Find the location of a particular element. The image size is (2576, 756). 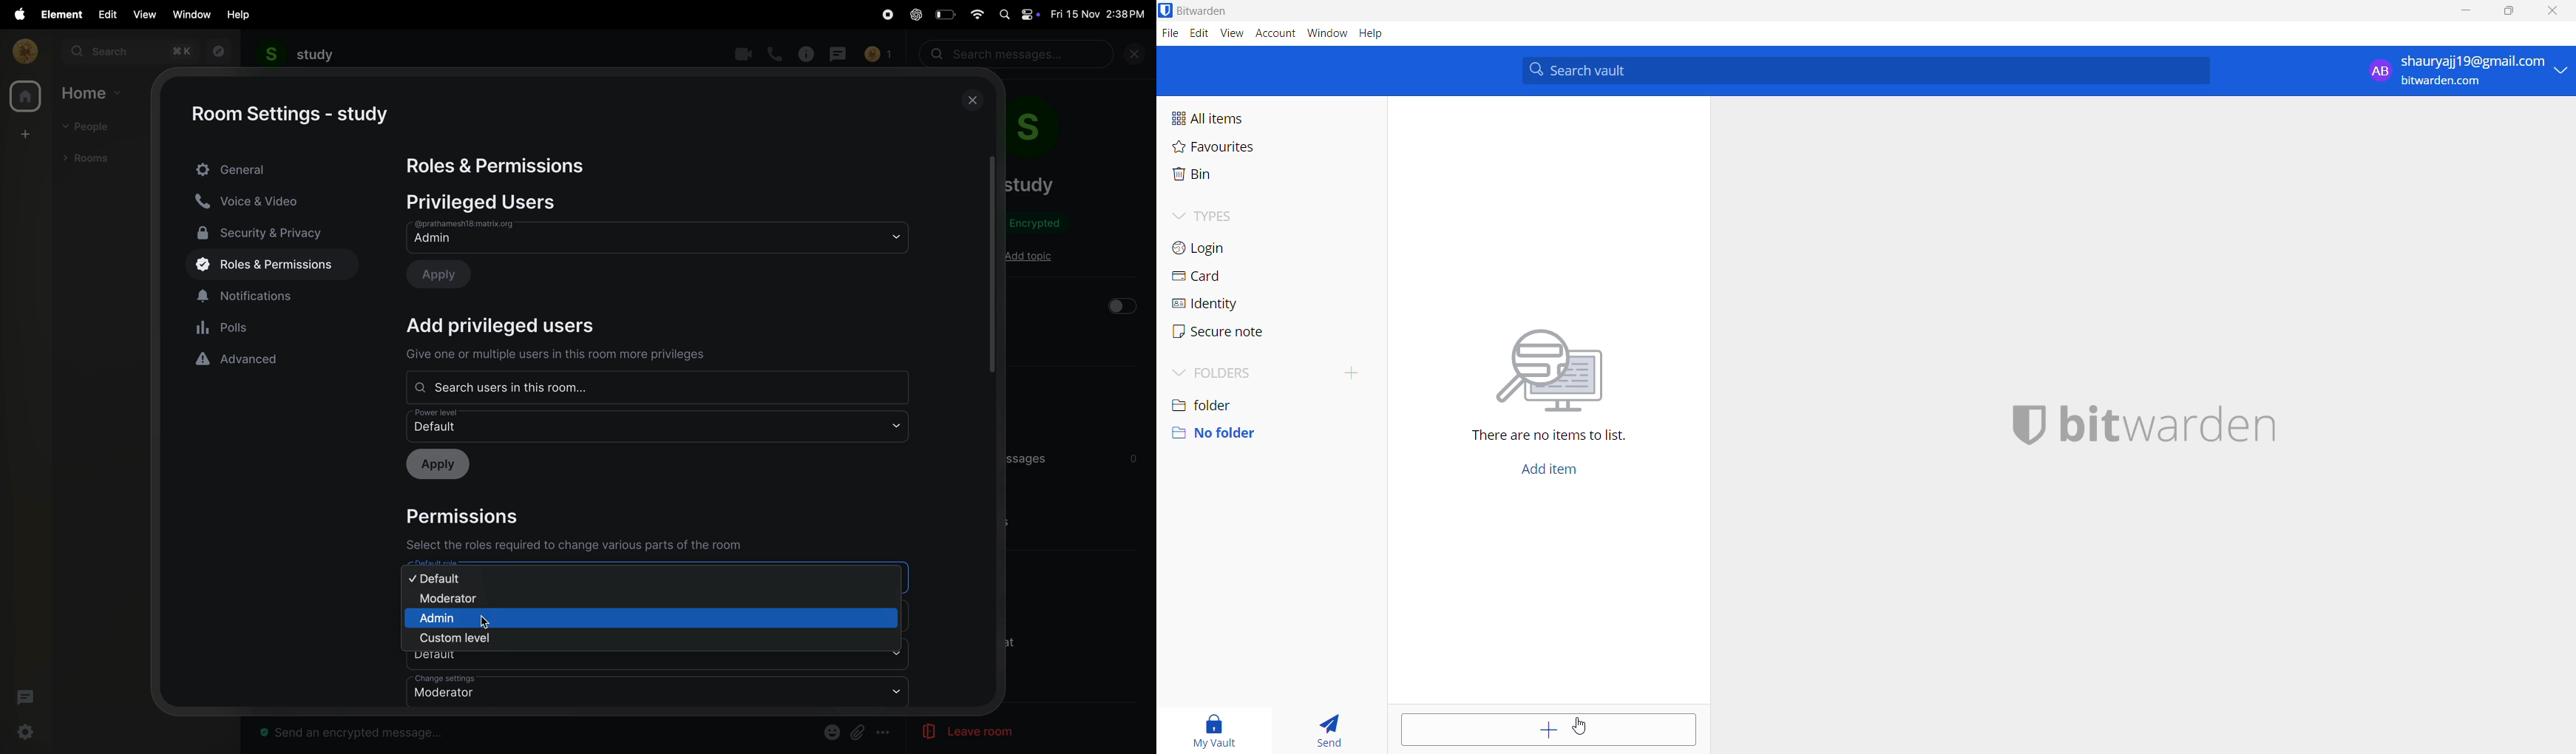

notifications is located at coordinates (273, 295).